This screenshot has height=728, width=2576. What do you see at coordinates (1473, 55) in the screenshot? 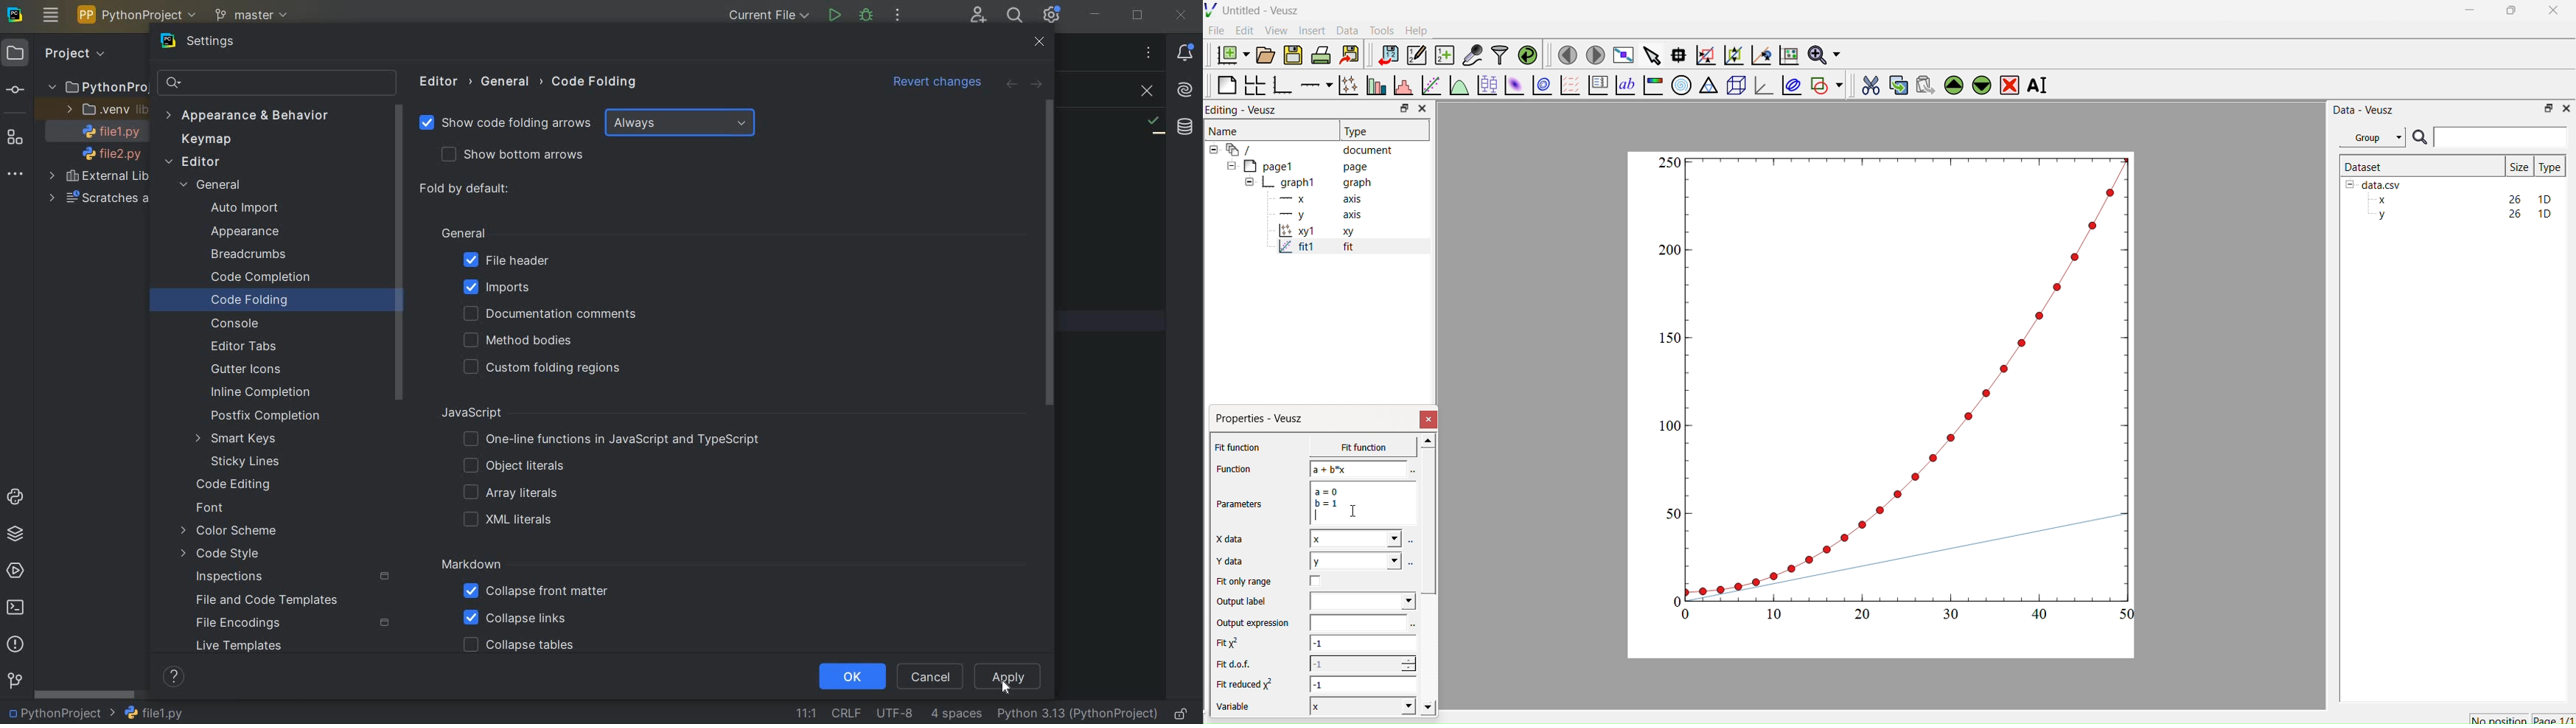
I see `Capture remote data` at bounding box center [1473, 55].